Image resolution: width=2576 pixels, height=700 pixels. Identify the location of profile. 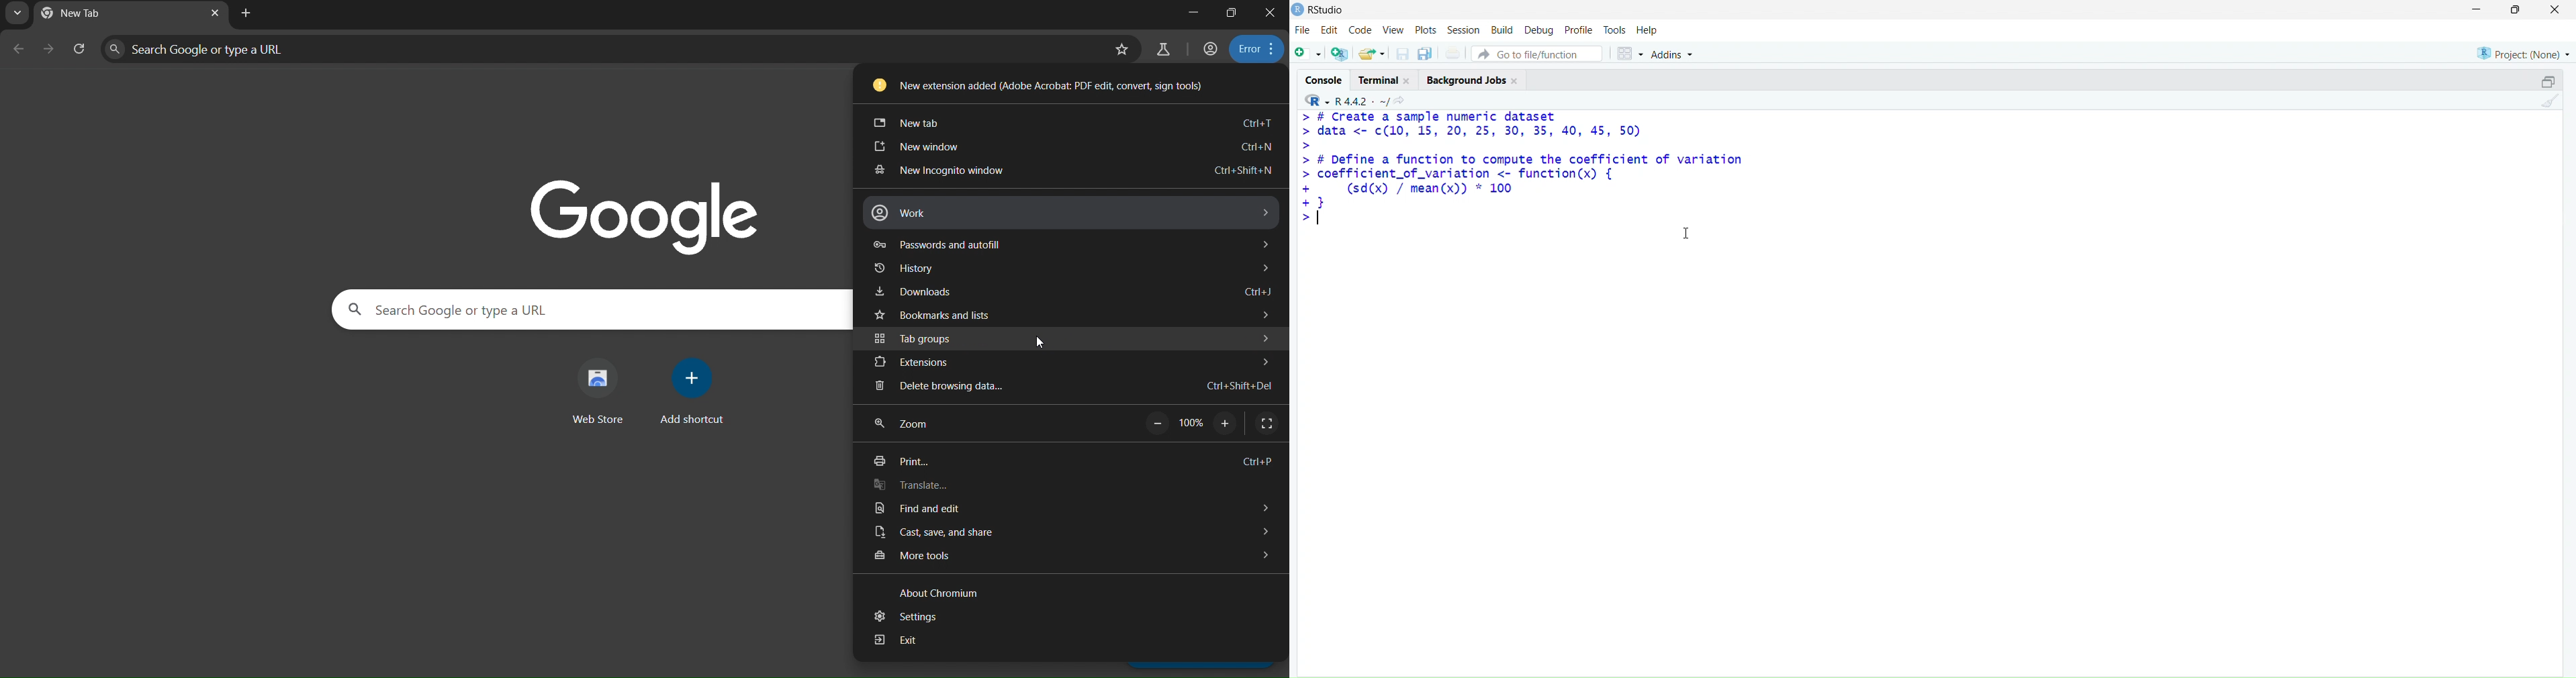
(1579, 31).